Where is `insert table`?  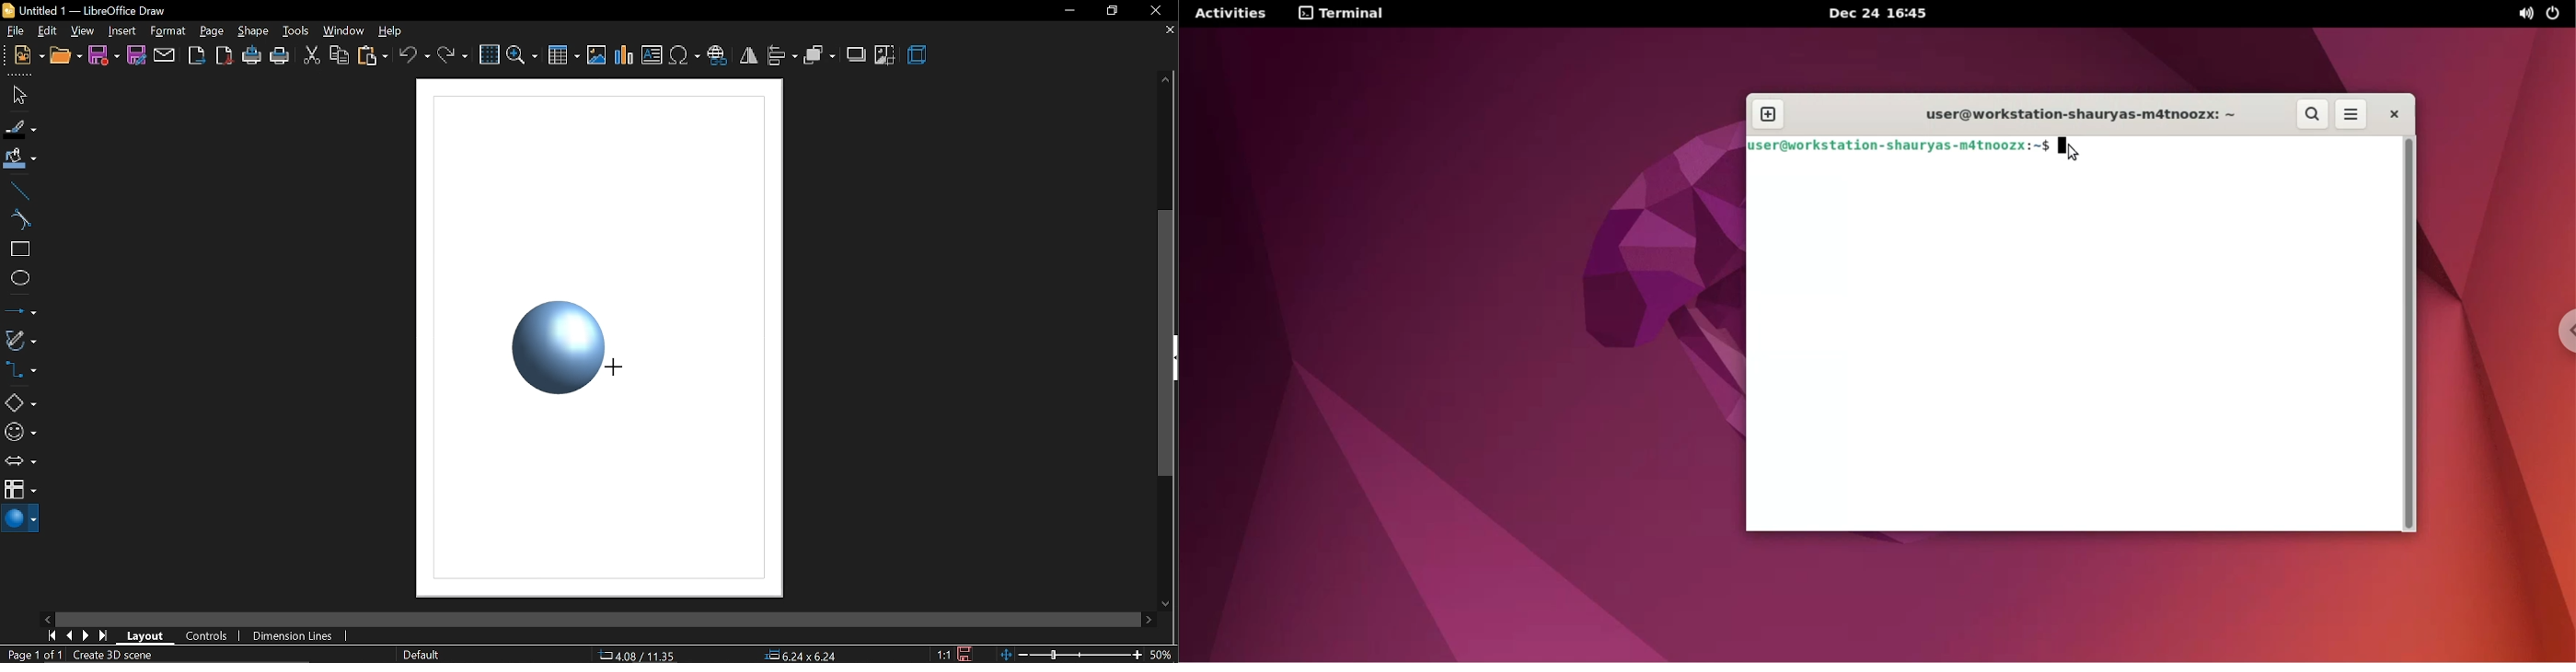
insert table is located at coordinates (563, 56).